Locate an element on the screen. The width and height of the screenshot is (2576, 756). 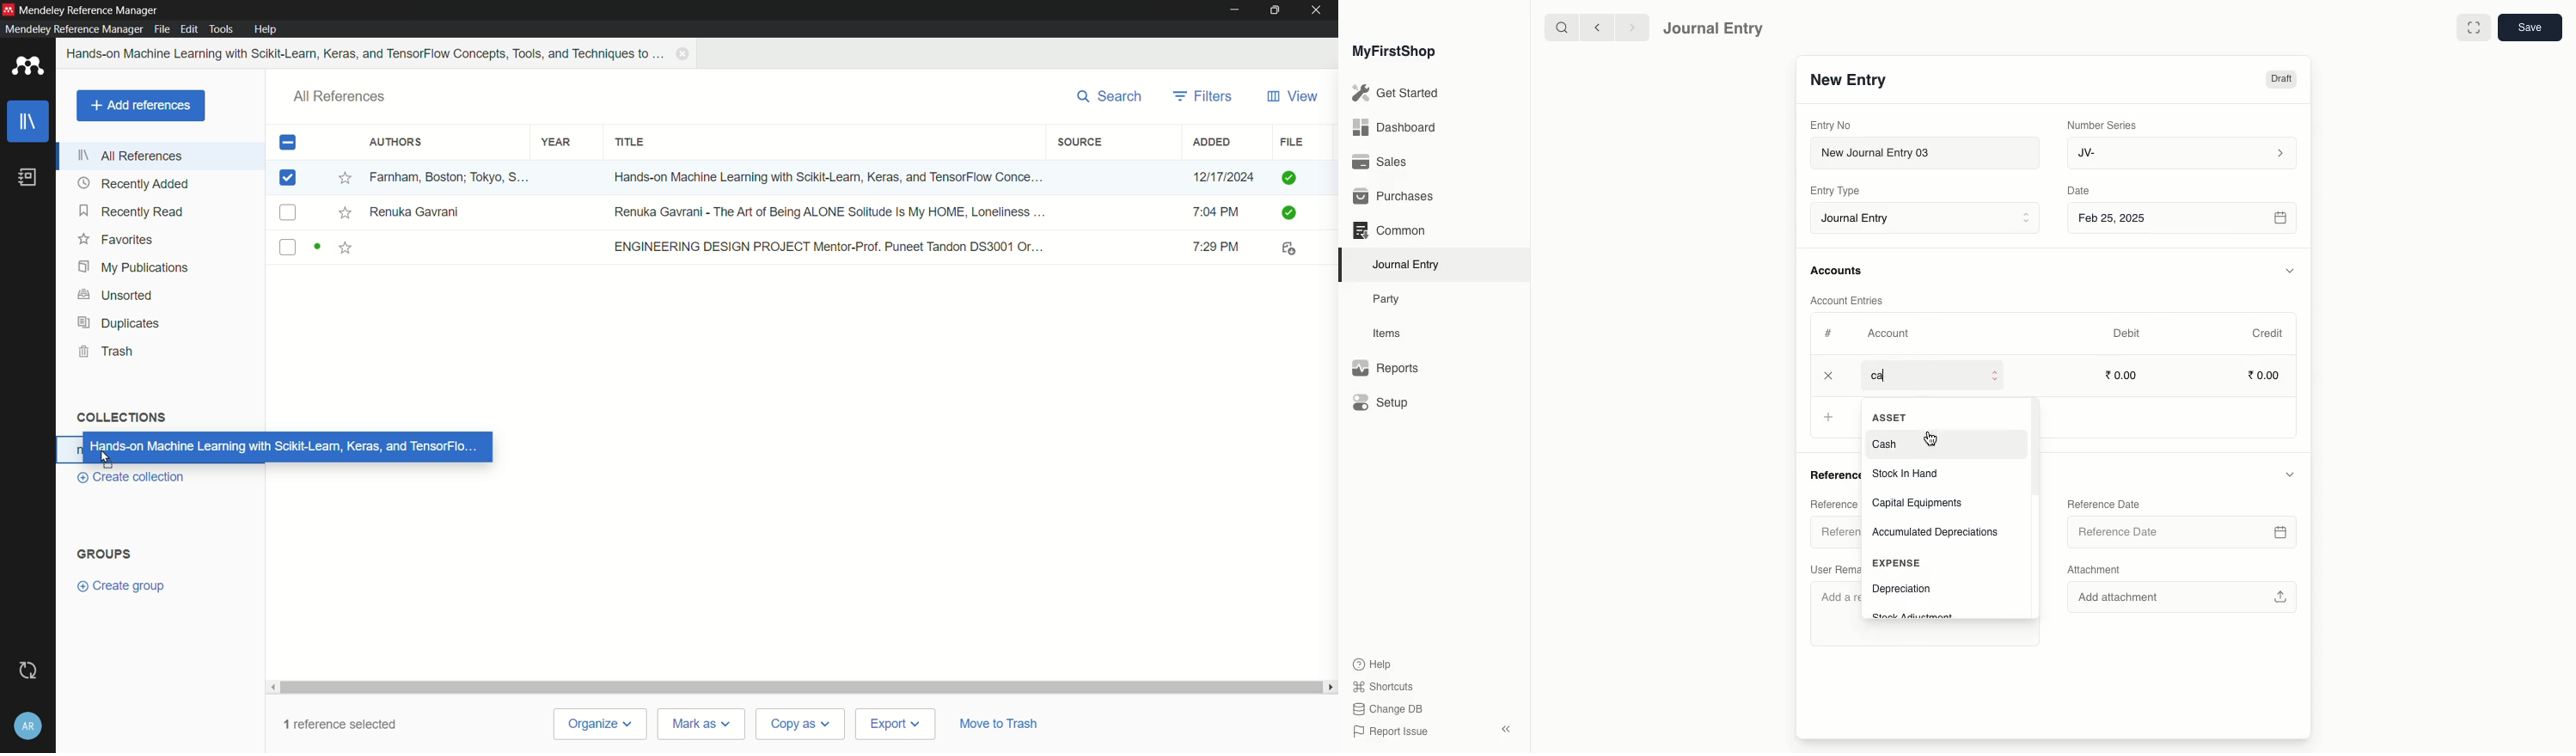
0.00 is located at coordinates (2123, 375).